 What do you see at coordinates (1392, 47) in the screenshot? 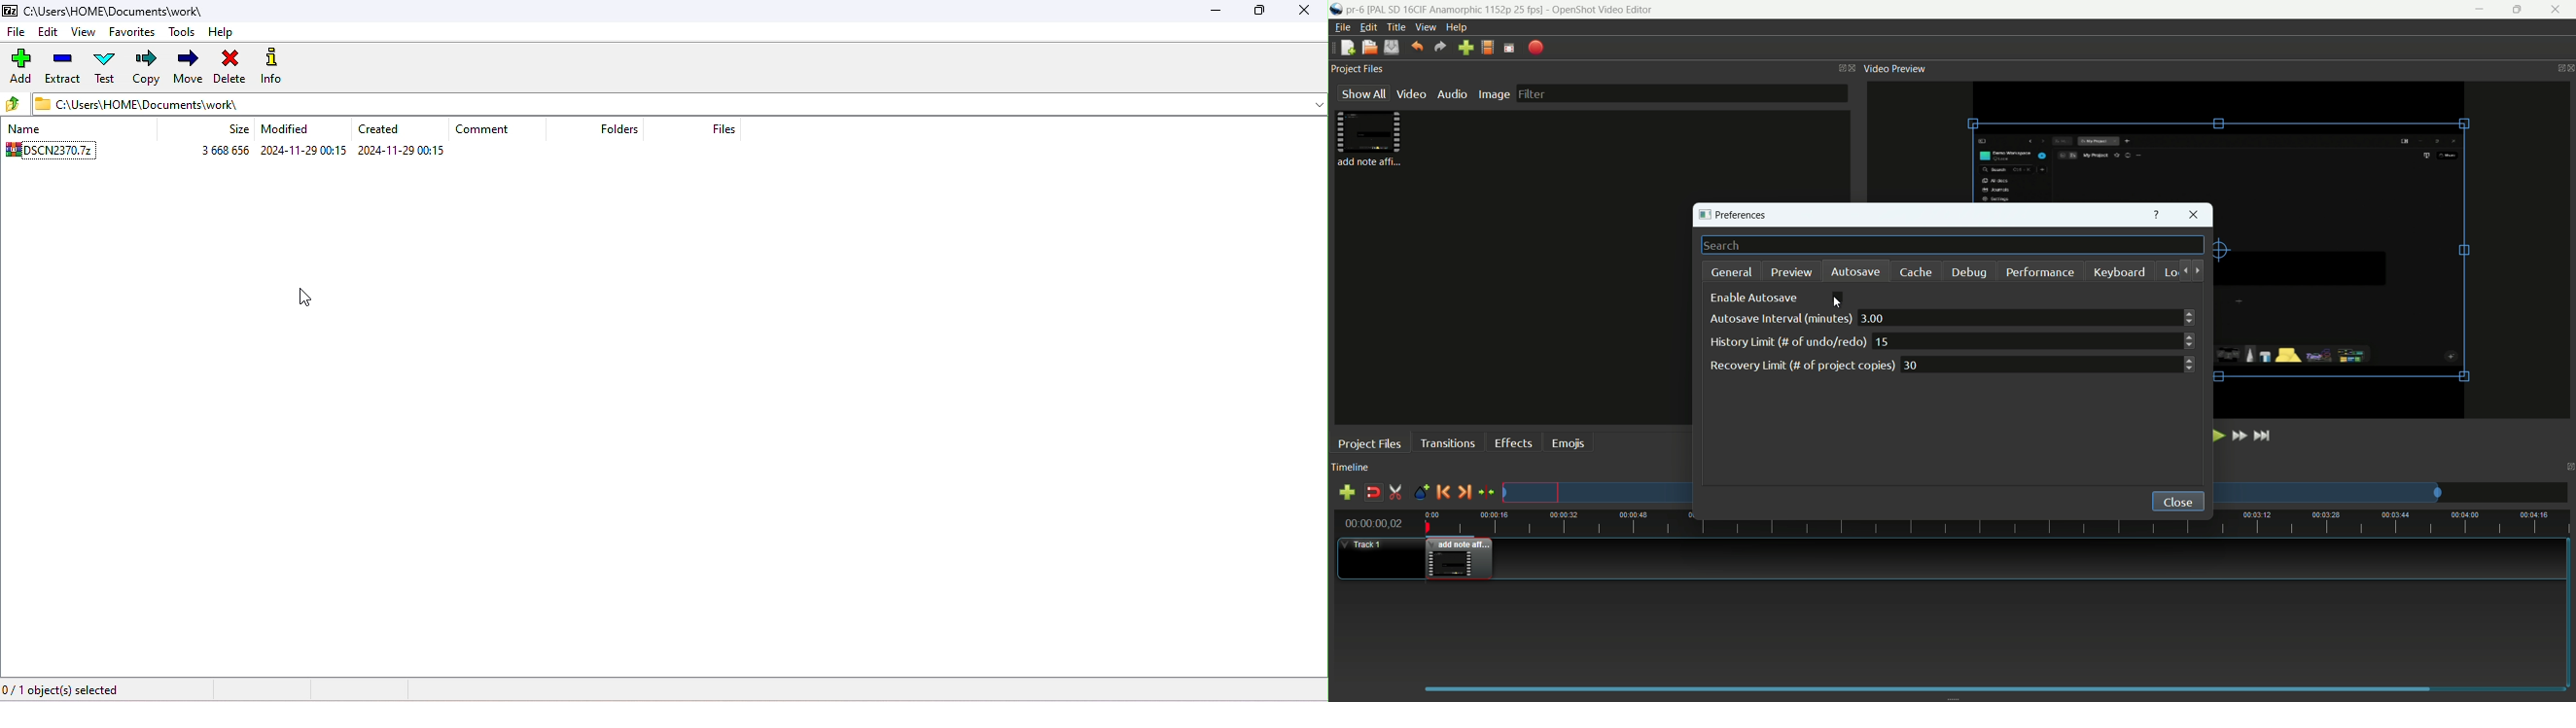
I see `save file` at bounding box center [1392, 47].